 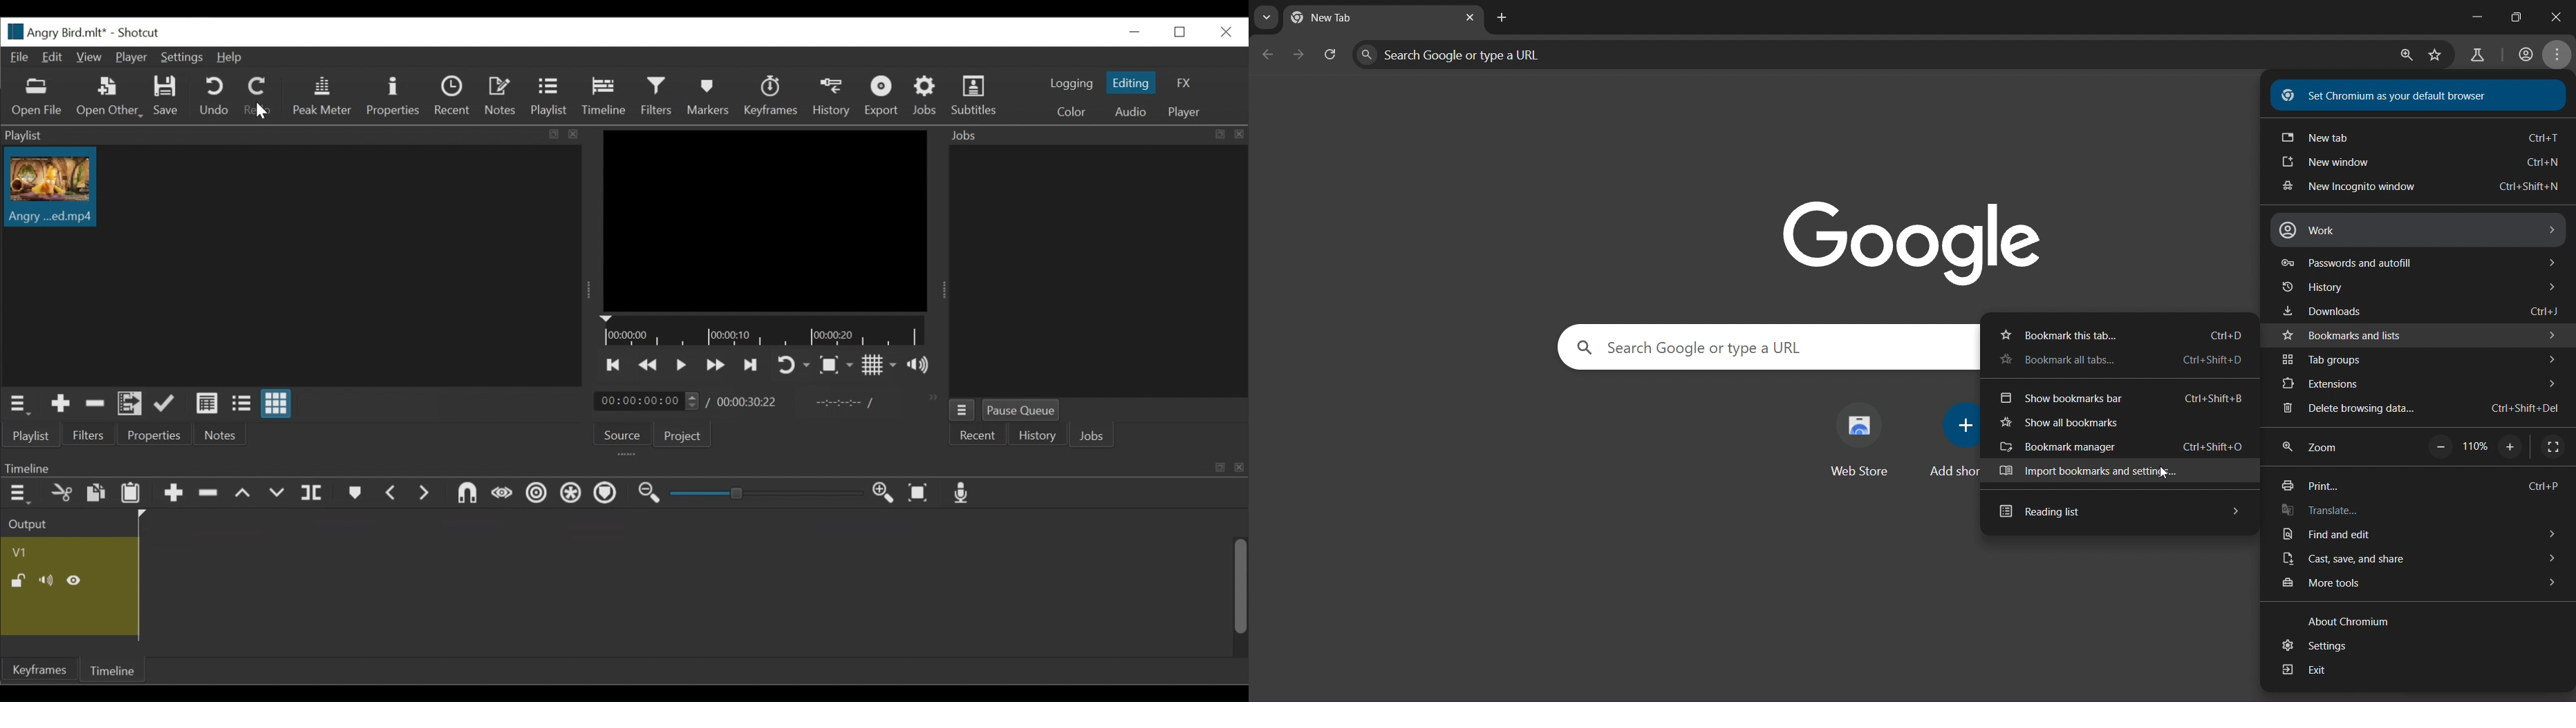 What do you see at coordinates (1183, 32) in the screenshot?
I see `Restore` at bounding box center [1183, 32].